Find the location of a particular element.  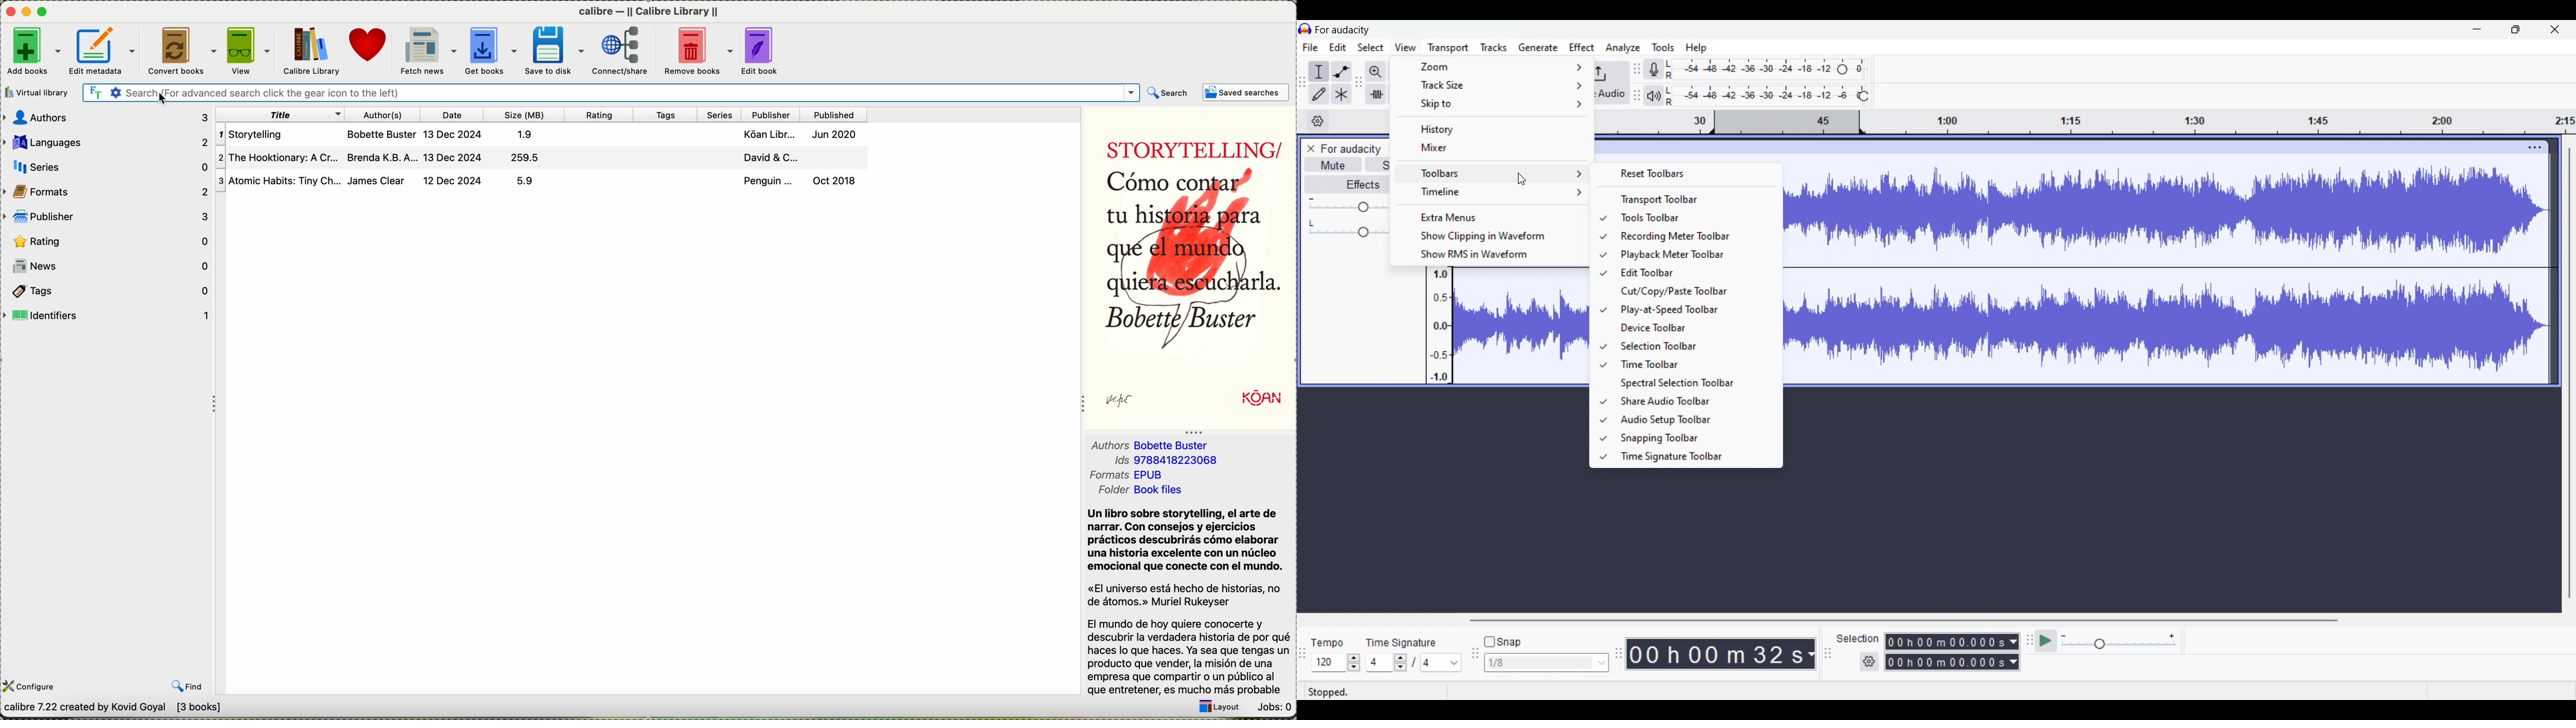

Koan is located at coordinates (1244, 399).